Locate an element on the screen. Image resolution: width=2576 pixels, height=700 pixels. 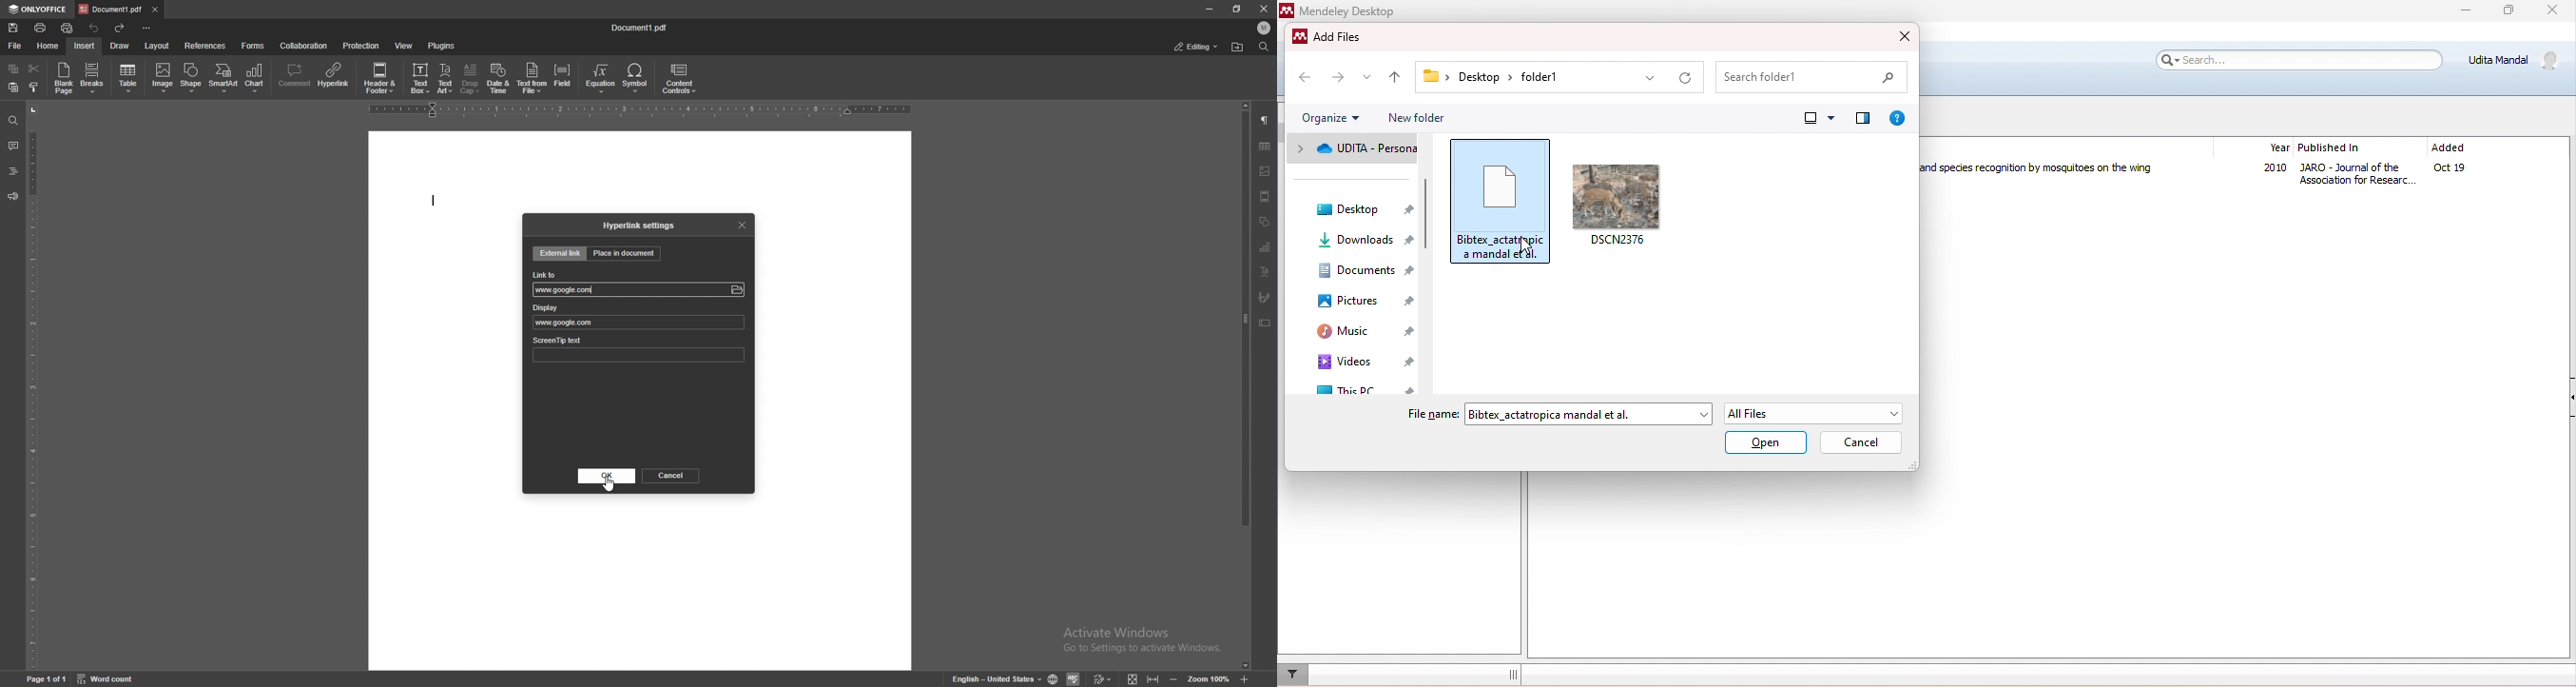
quick print is located at coordinates (69, 27).